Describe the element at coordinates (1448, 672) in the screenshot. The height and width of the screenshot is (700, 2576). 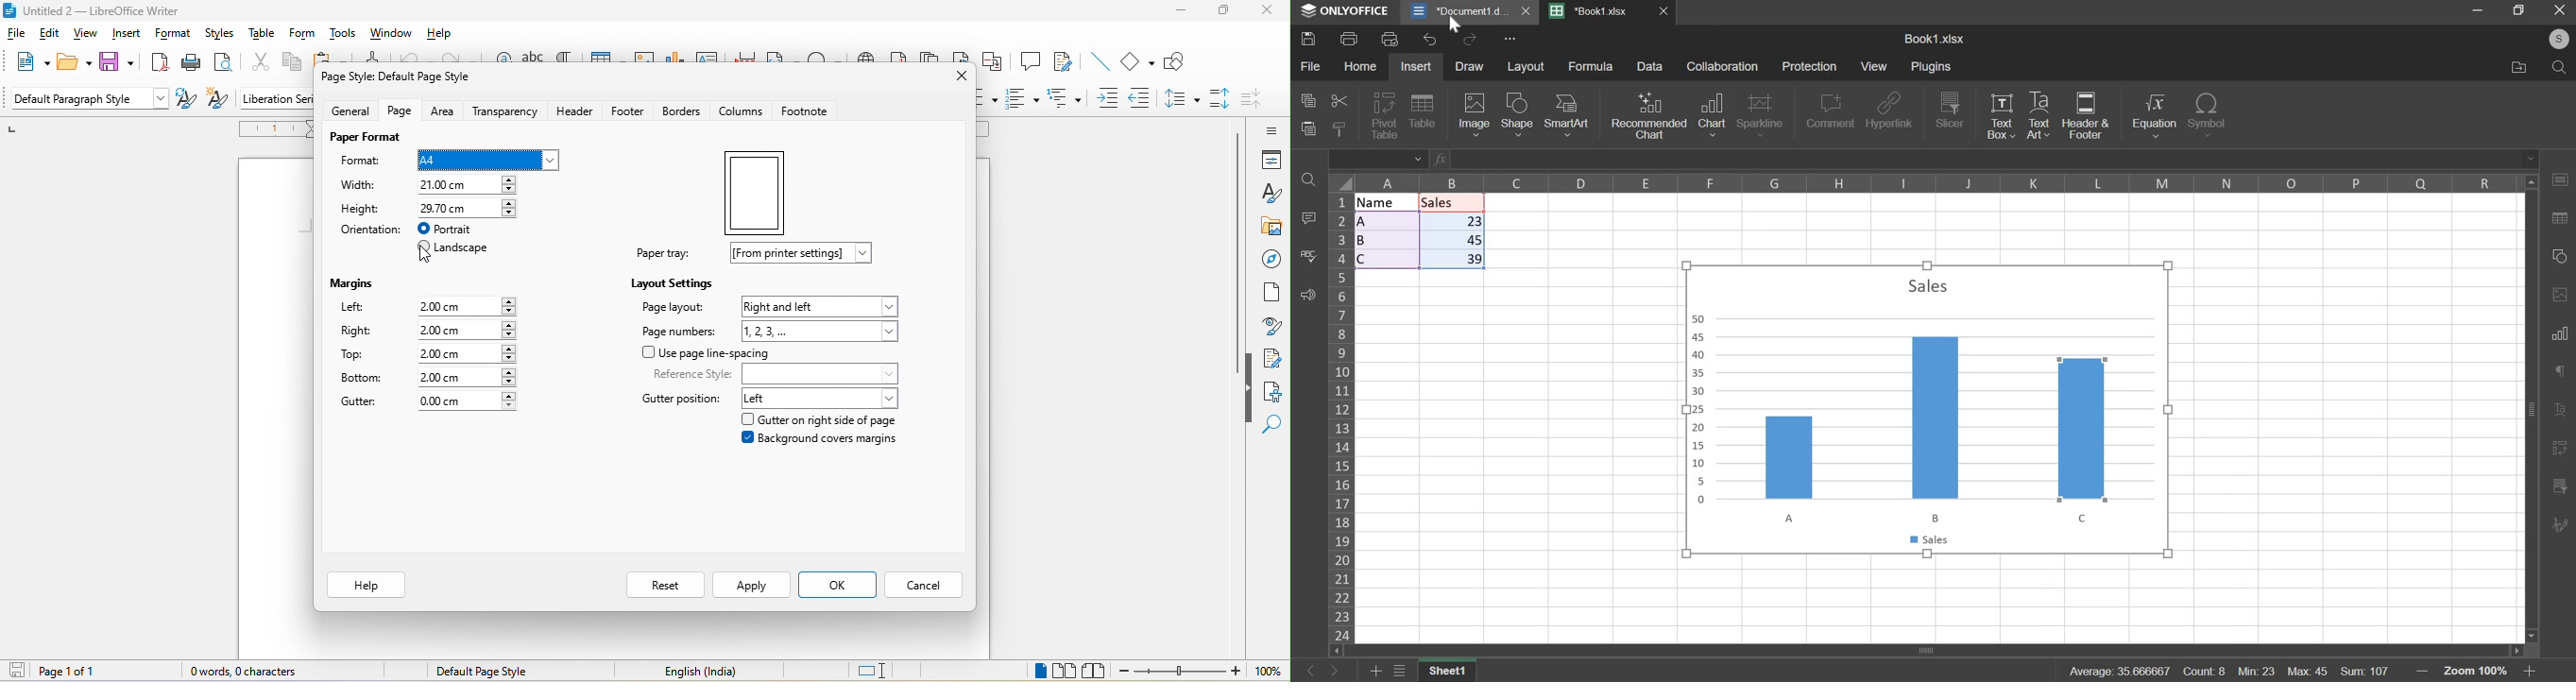
I see `sheet 1` at that location.